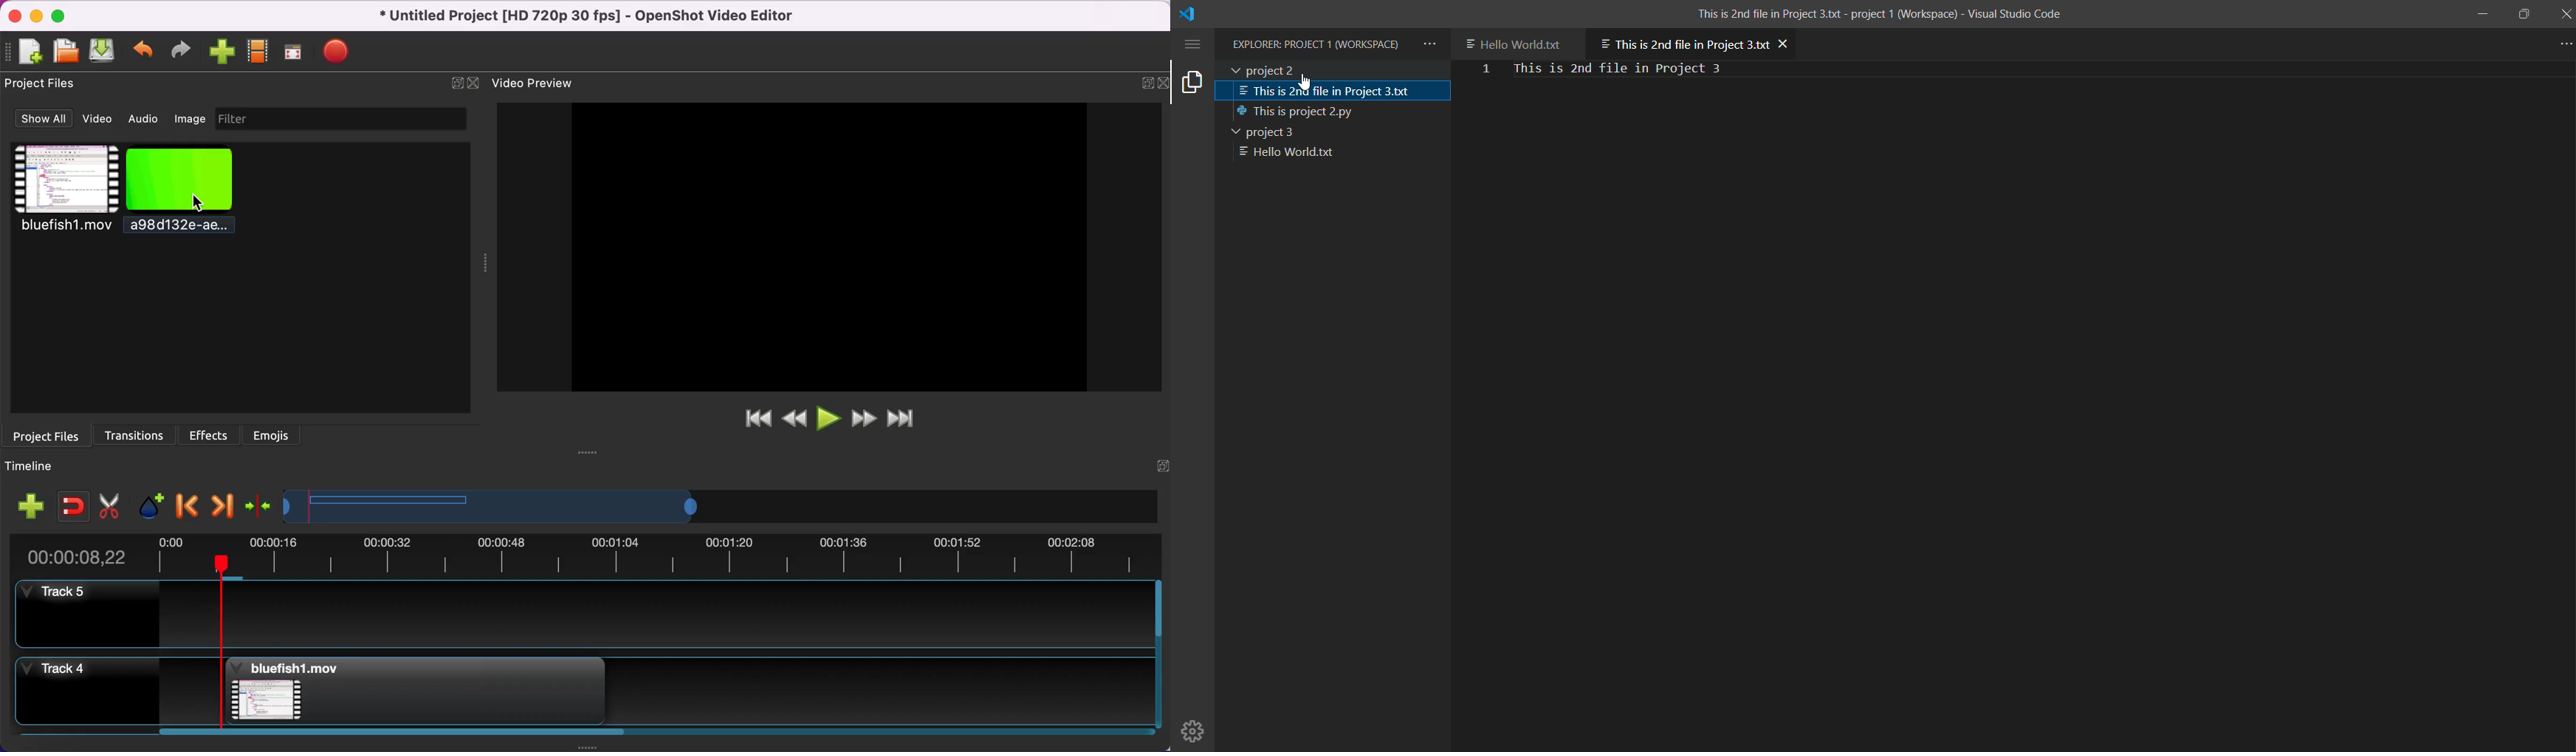 The width and height of the screenshot is (2576, 756). Describe the element at coordinates (409, 692) in the screenshot. I see `video clip` at that location.